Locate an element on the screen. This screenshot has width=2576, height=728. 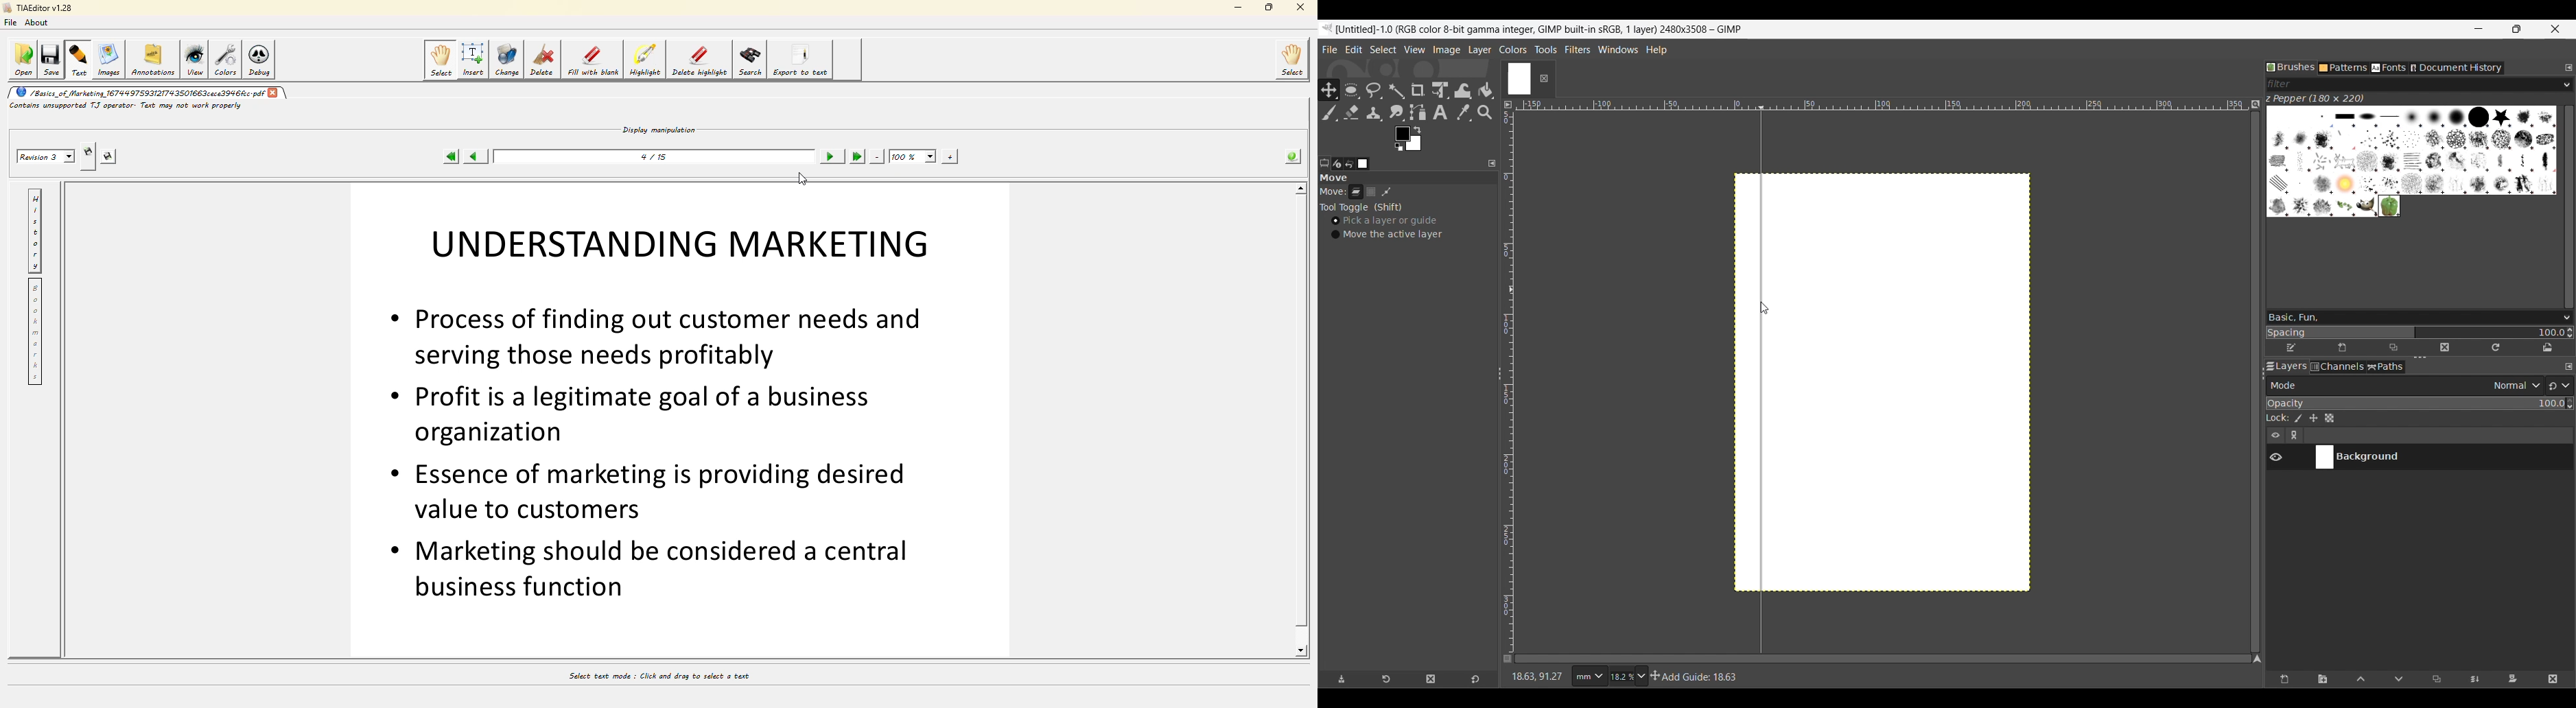
Minimize  is located at coordinates (2479, 29).